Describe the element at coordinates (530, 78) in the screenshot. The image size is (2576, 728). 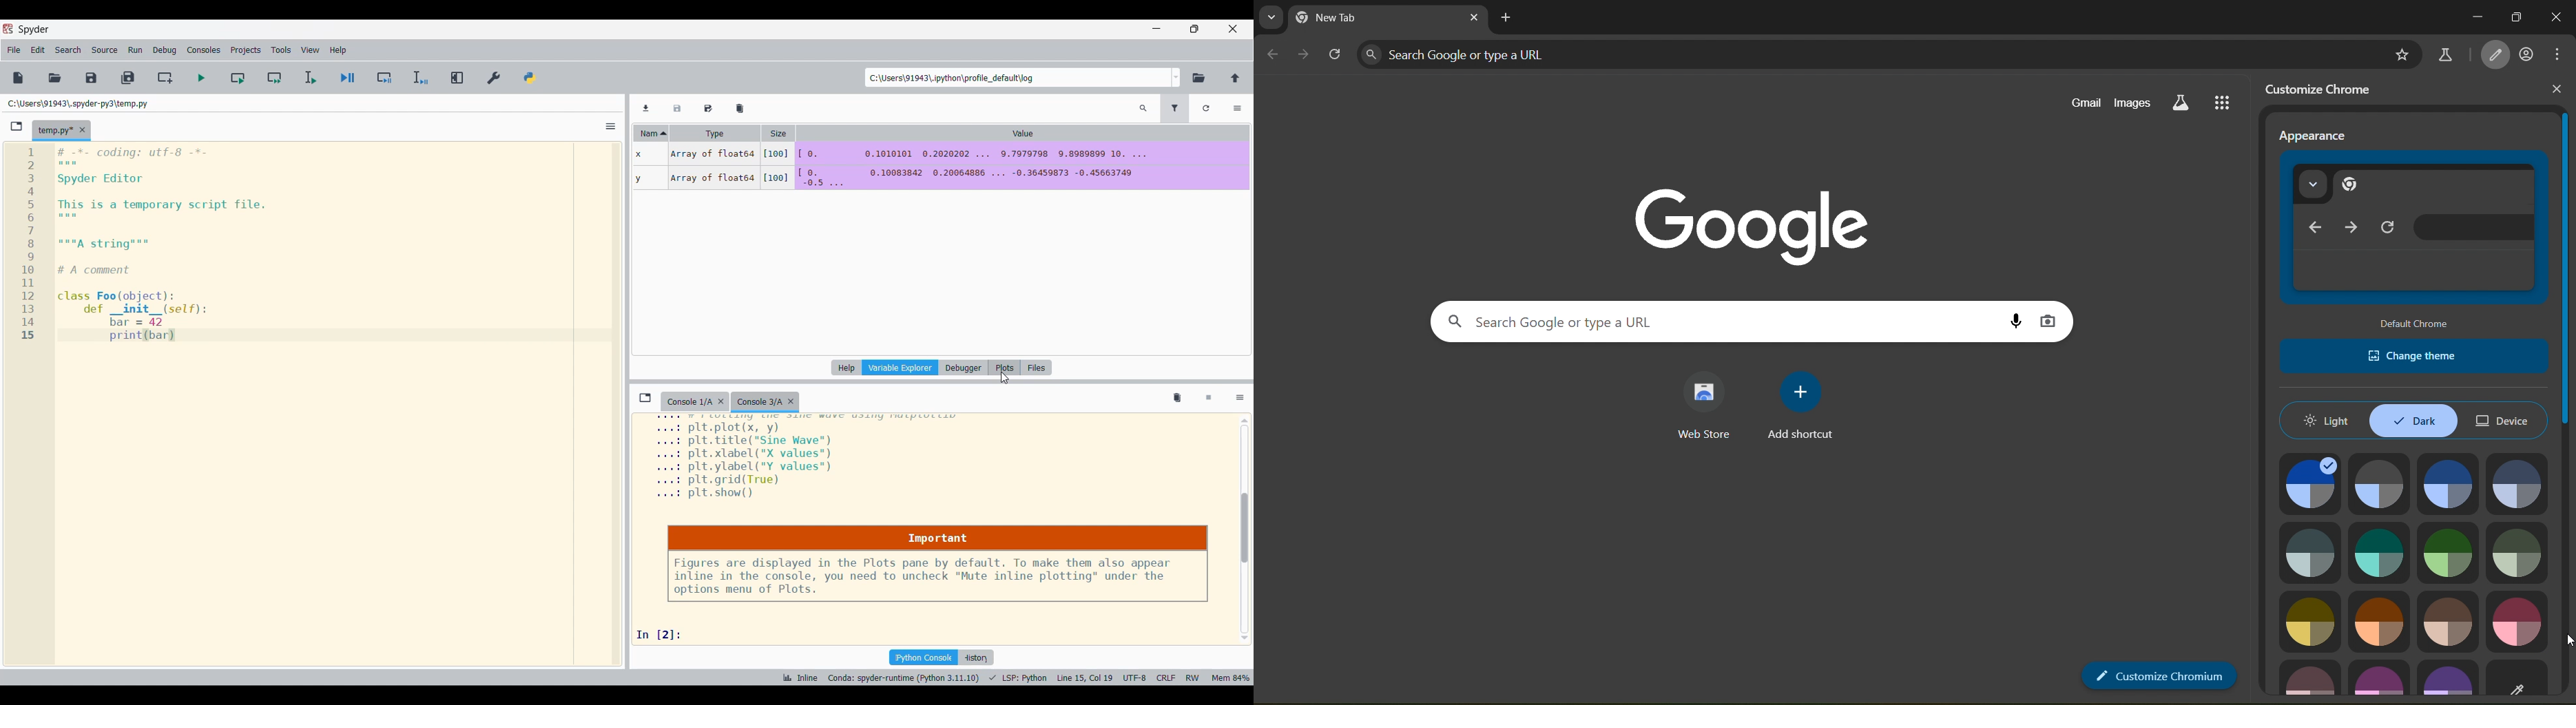
I see `PYTHONPATH manager` at that location.